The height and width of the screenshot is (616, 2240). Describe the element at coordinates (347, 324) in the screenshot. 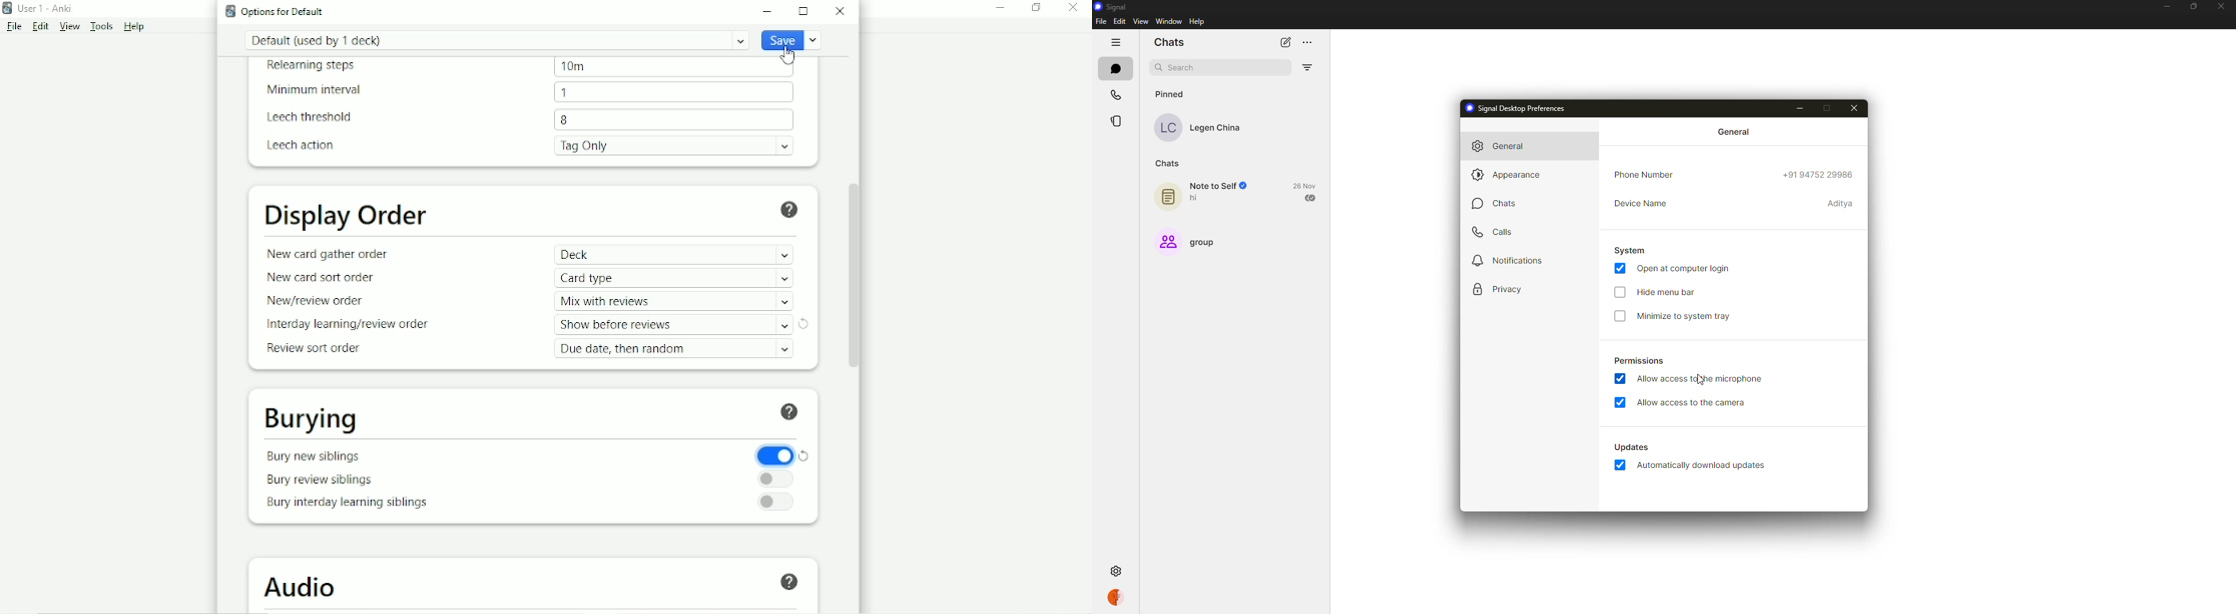

I see `Interday learning/review order` at that location.